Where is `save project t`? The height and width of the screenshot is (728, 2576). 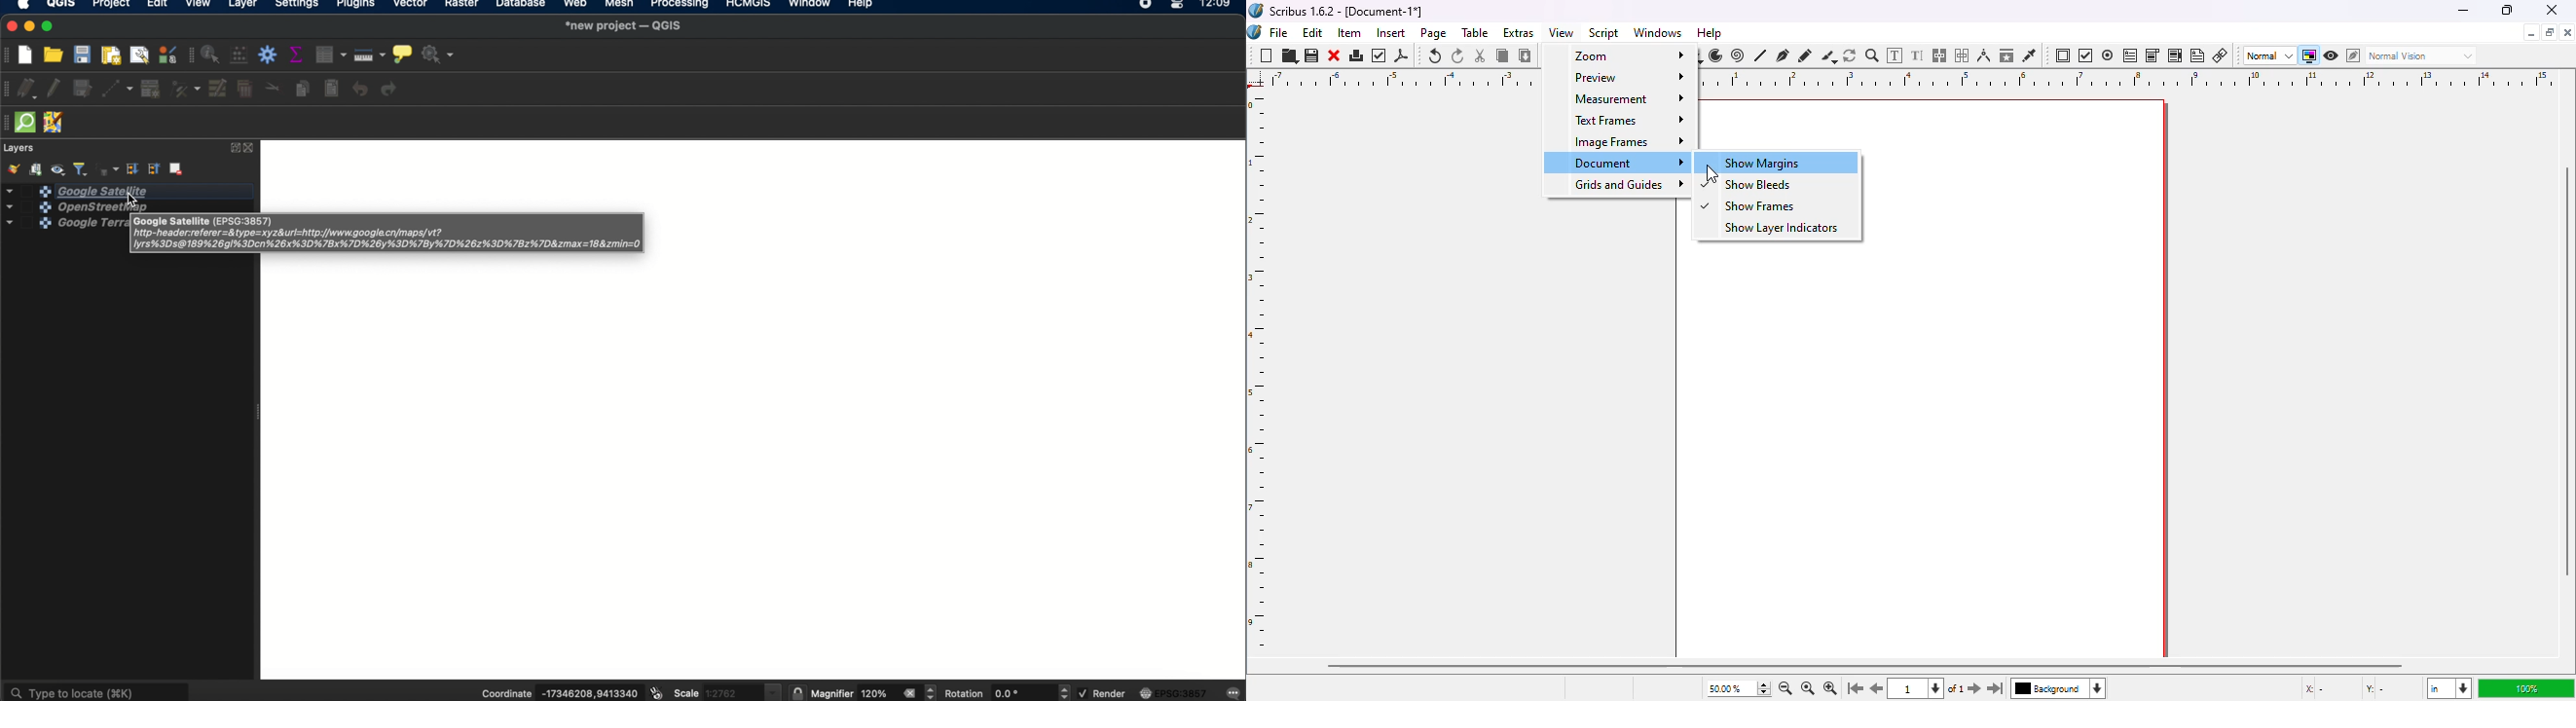 save project t is located at coordinates (83, 55).